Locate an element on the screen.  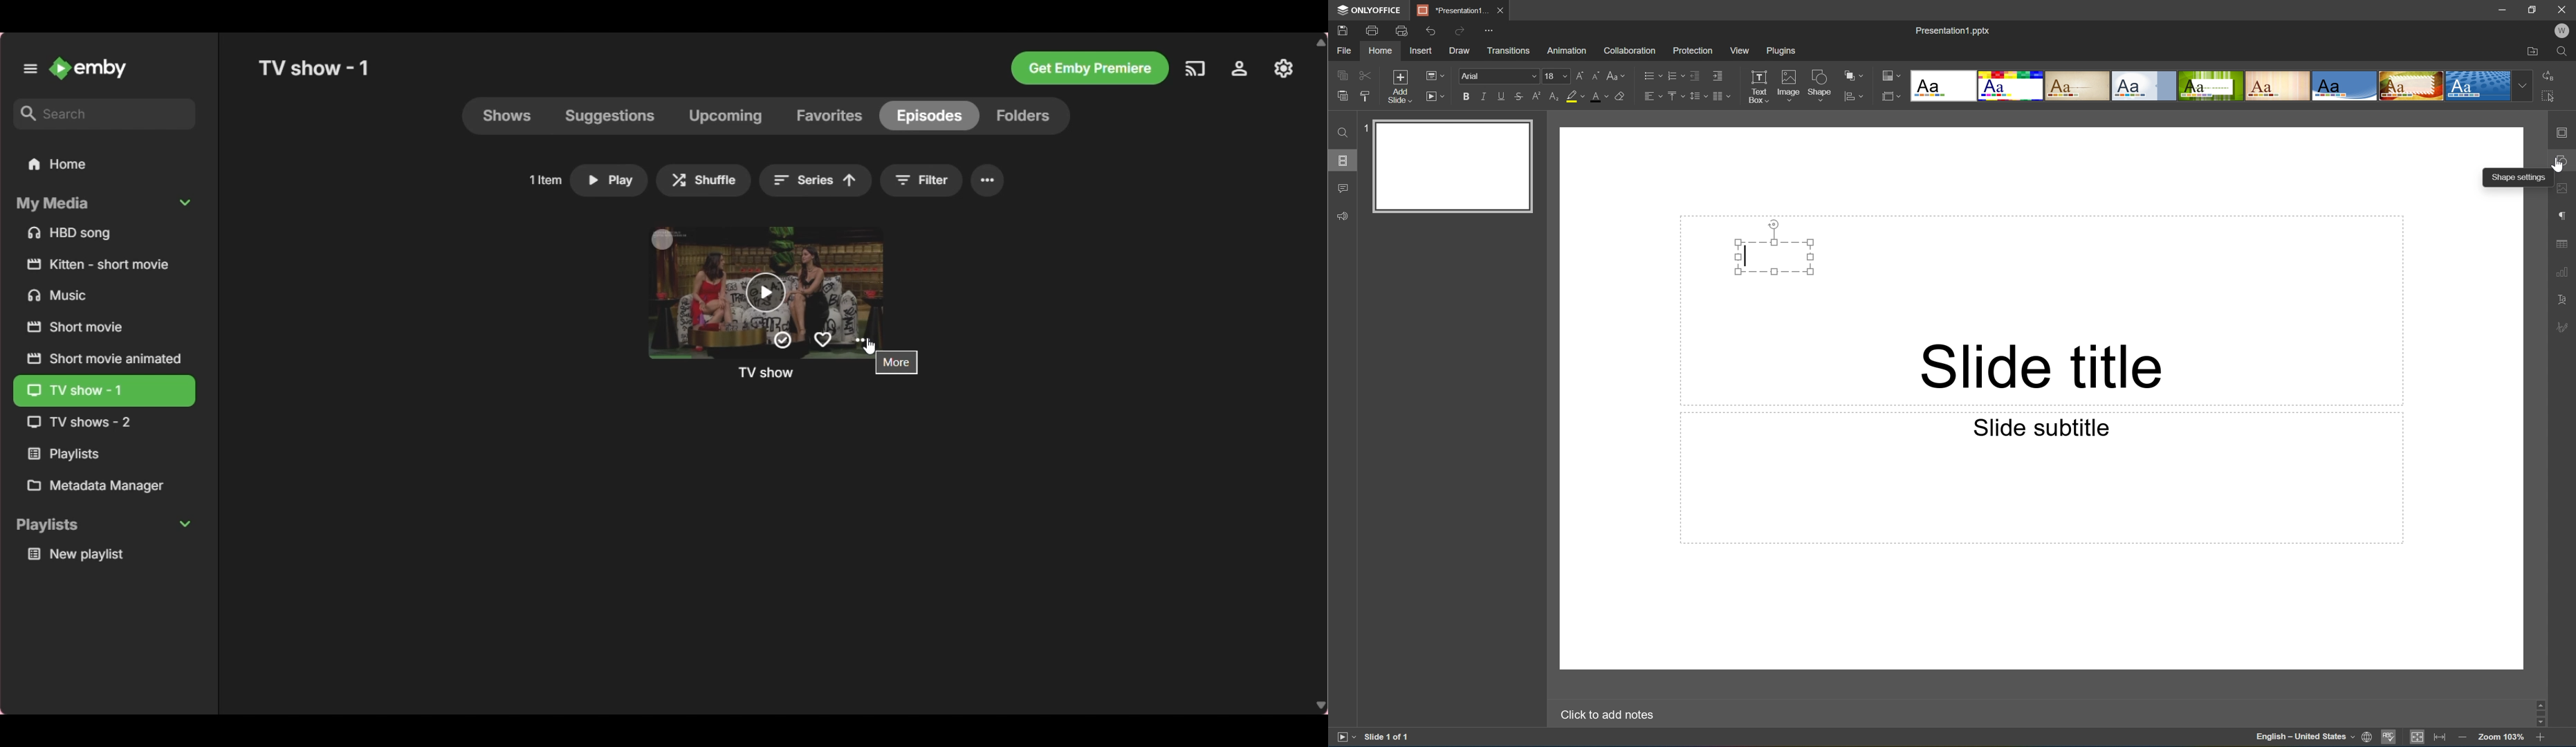
Select all is located at coordinates (2552, 99).